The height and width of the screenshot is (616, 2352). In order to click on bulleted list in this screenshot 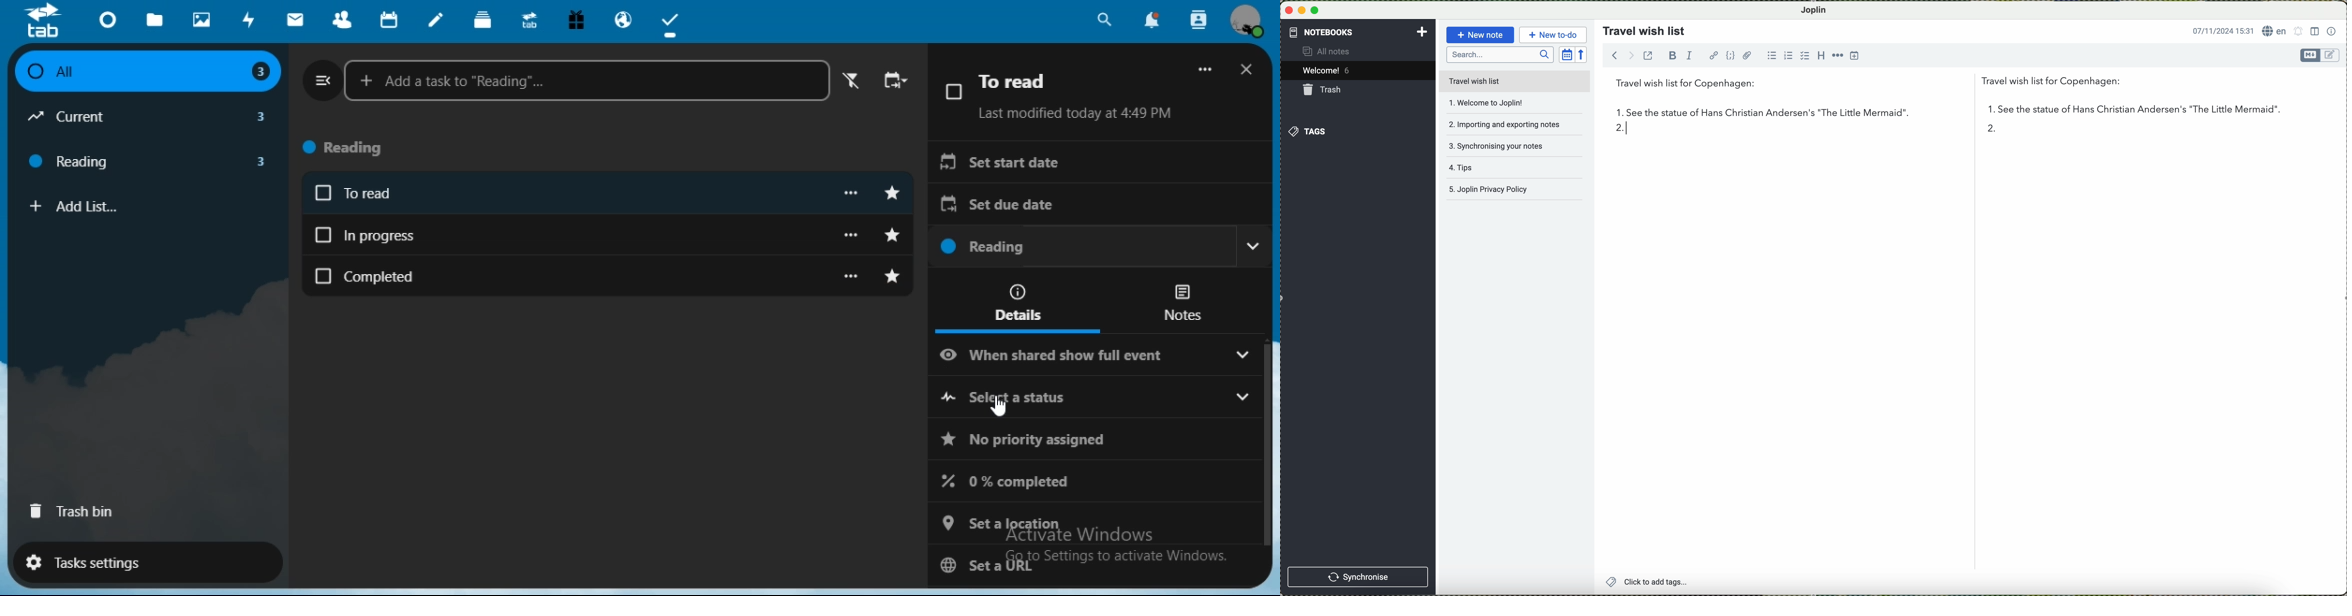, I will do `click(1774, 56)`.